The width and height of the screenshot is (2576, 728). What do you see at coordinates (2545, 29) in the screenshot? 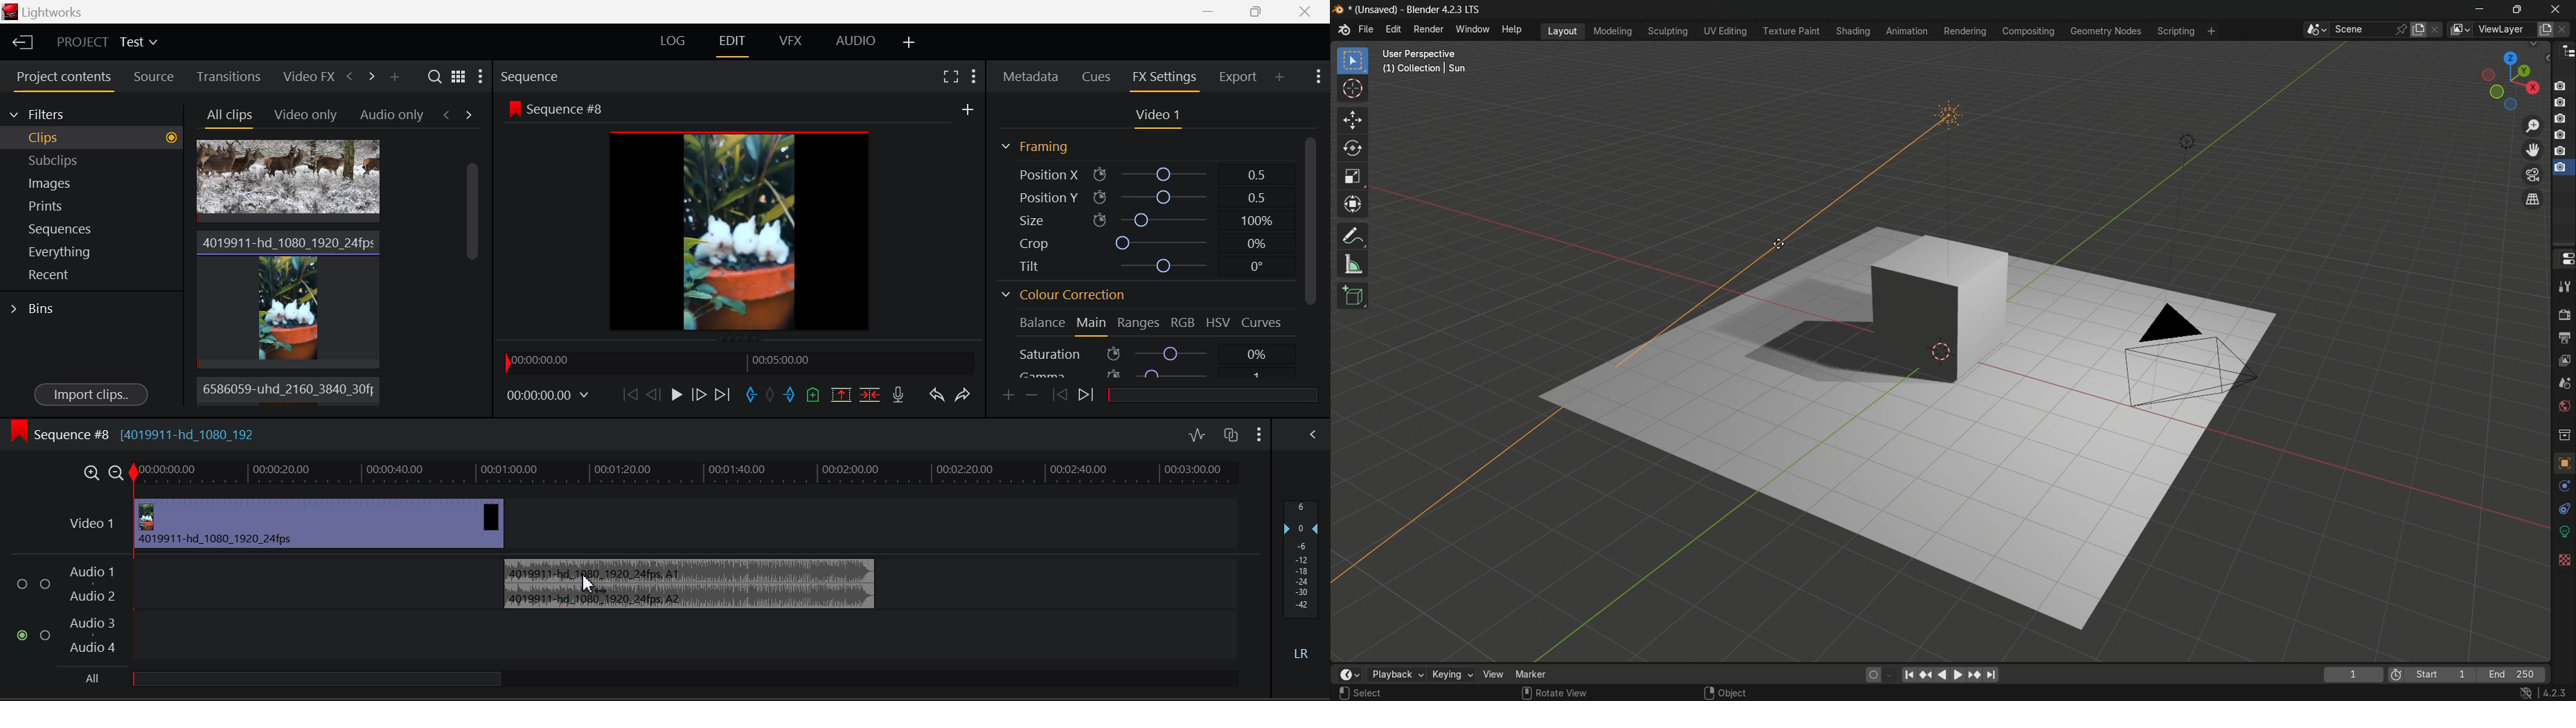
I see `add view layer` at bounding box center [2545, 29].